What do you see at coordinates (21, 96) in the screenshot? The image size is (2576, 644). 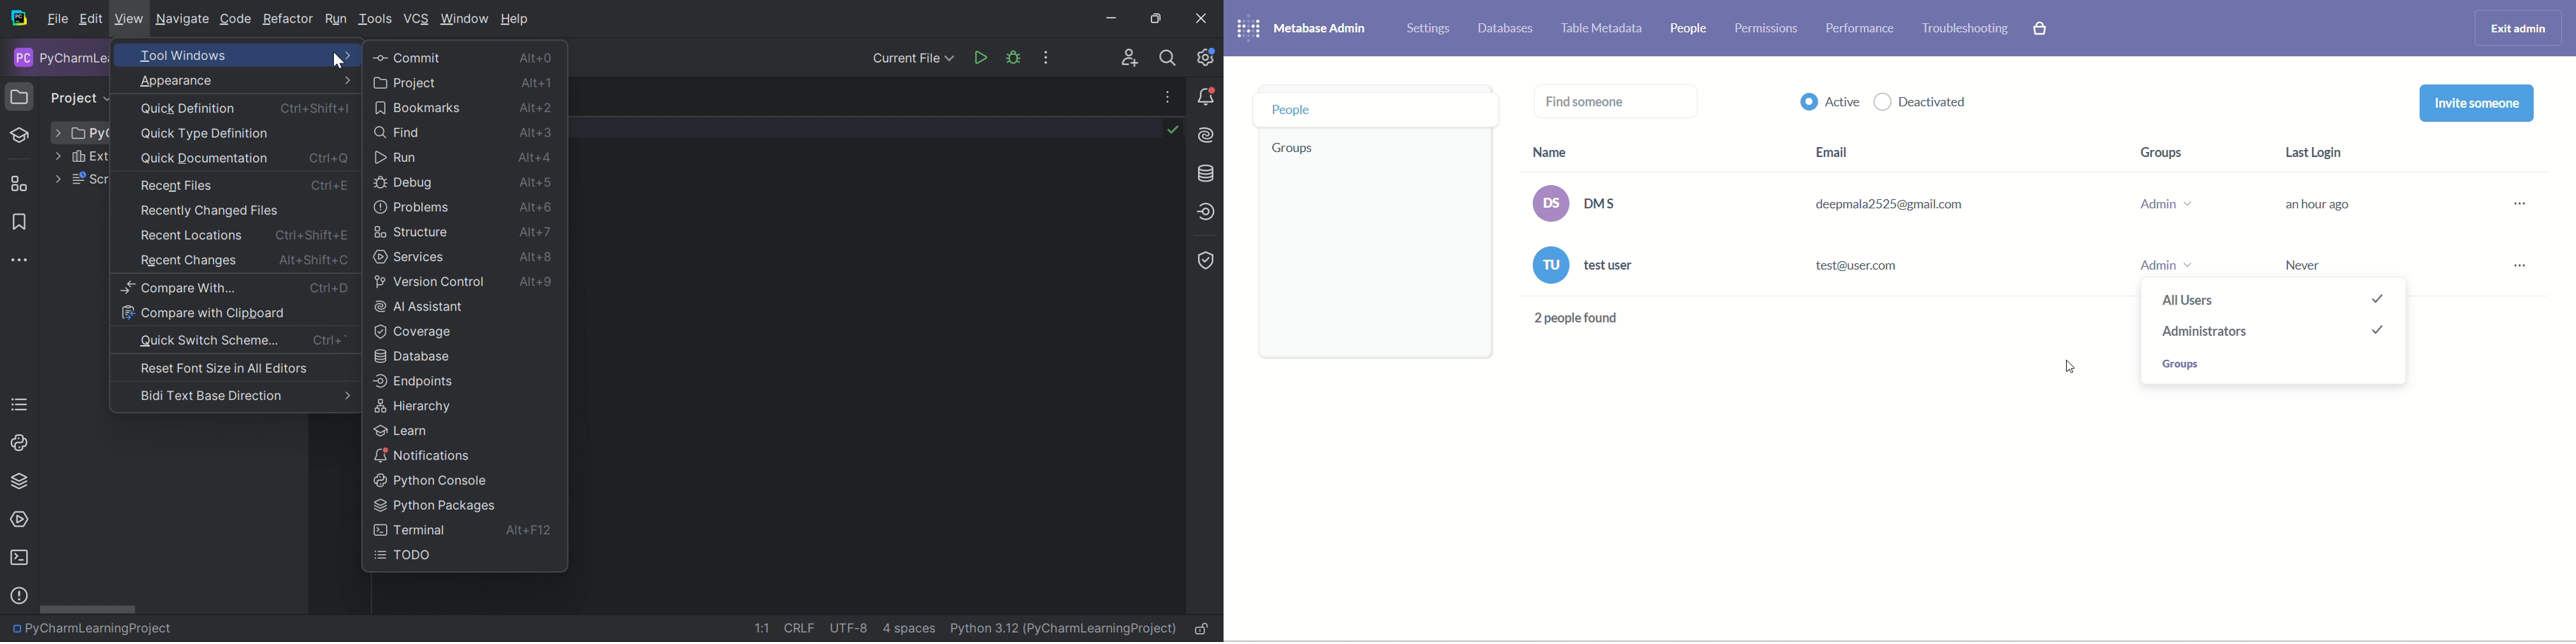 I see `Project` at bounding box center [21, 96].